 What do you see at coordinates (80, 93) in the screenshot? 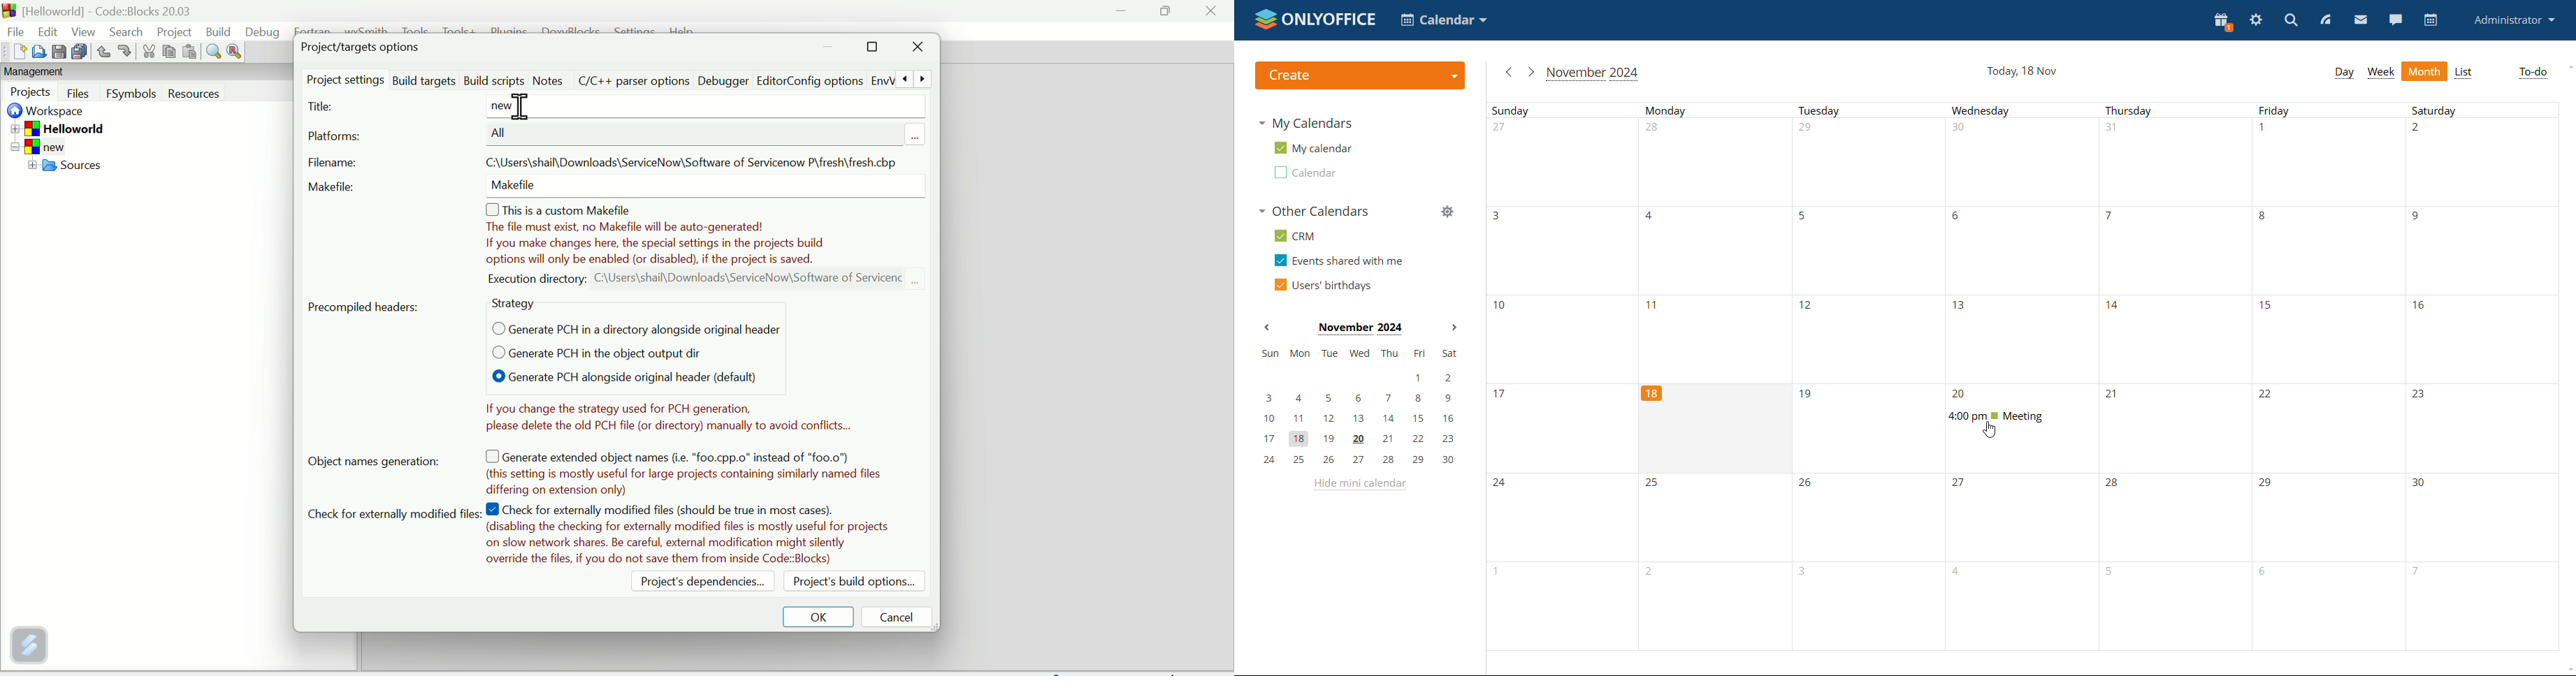
I see `` at bounding box center [80, 93].